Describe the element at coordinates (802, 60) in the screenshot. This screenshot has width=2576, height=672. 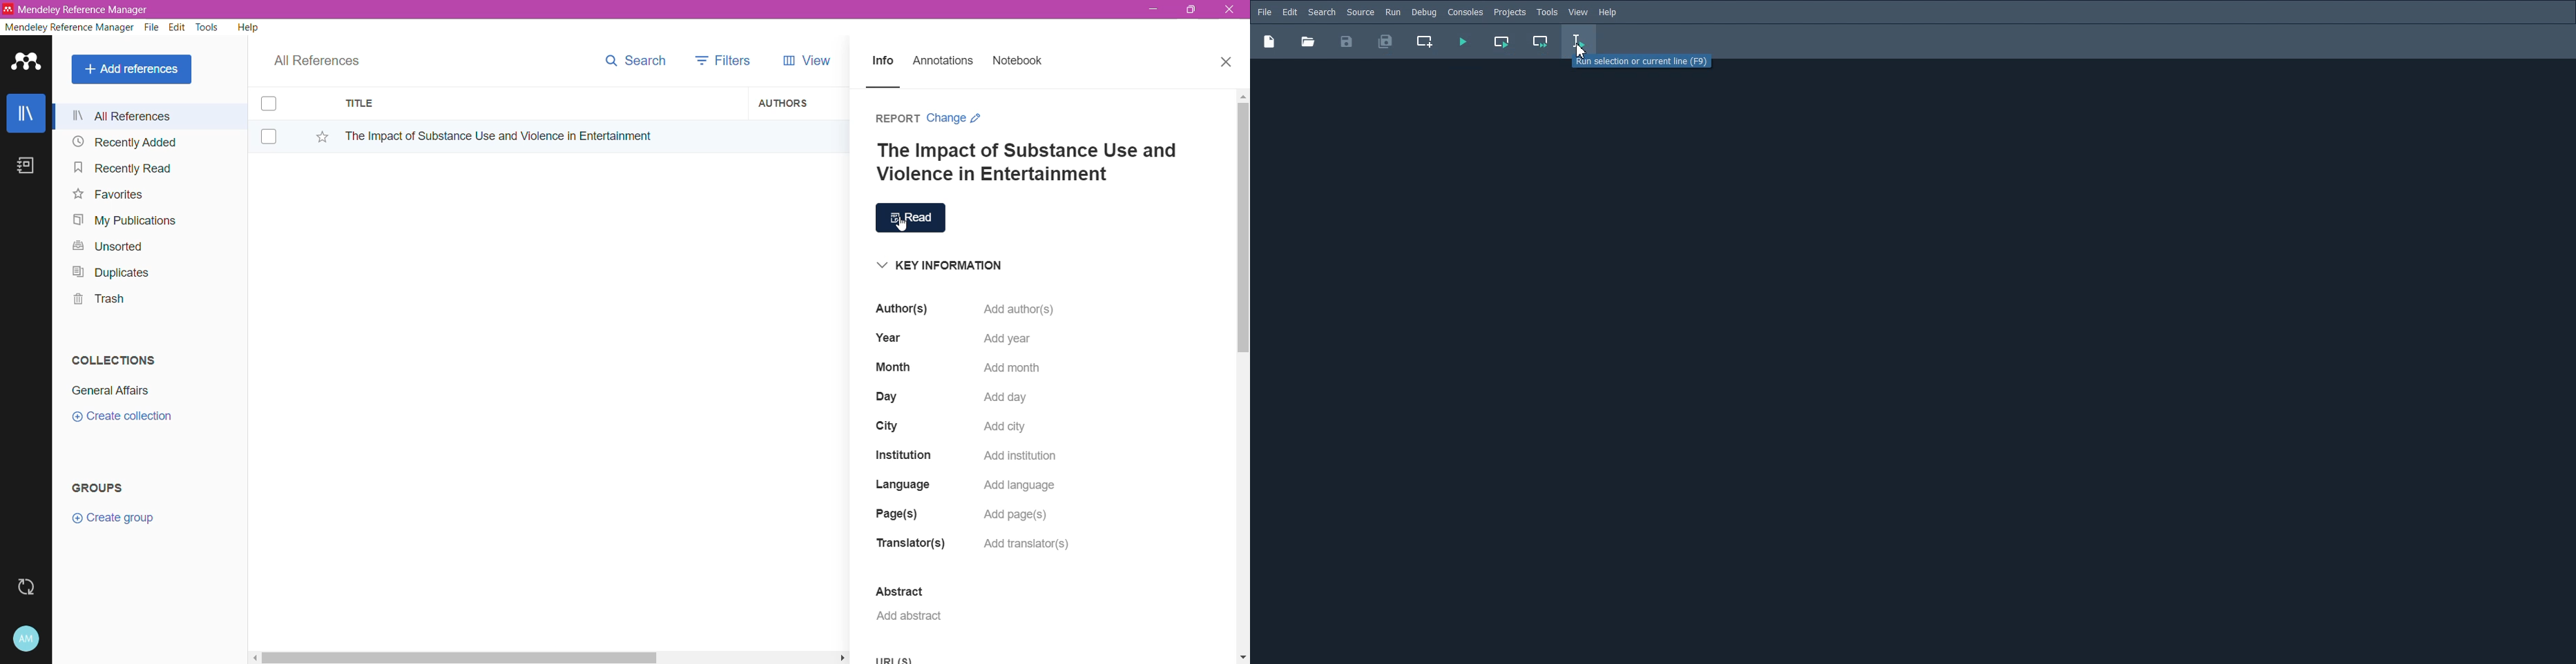
I see `View` at that location.